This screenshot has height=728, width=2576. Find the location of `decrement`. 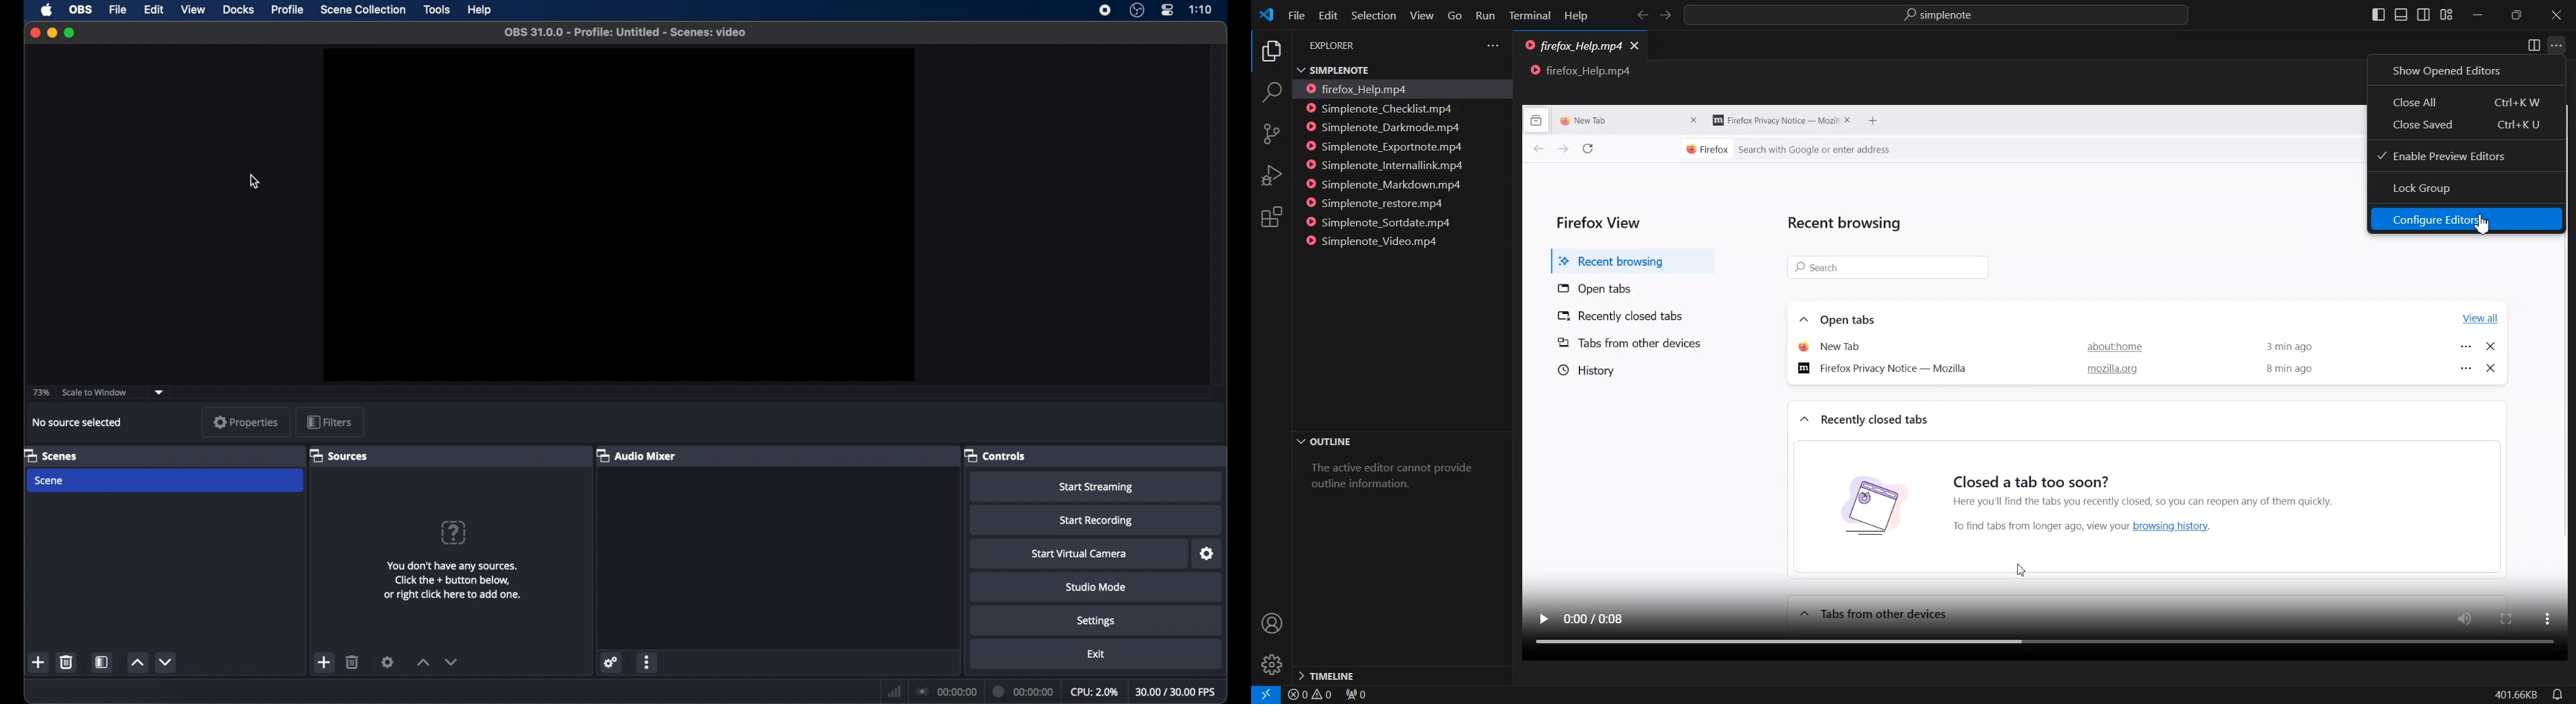

decrement is located at coordinates (452, 661).